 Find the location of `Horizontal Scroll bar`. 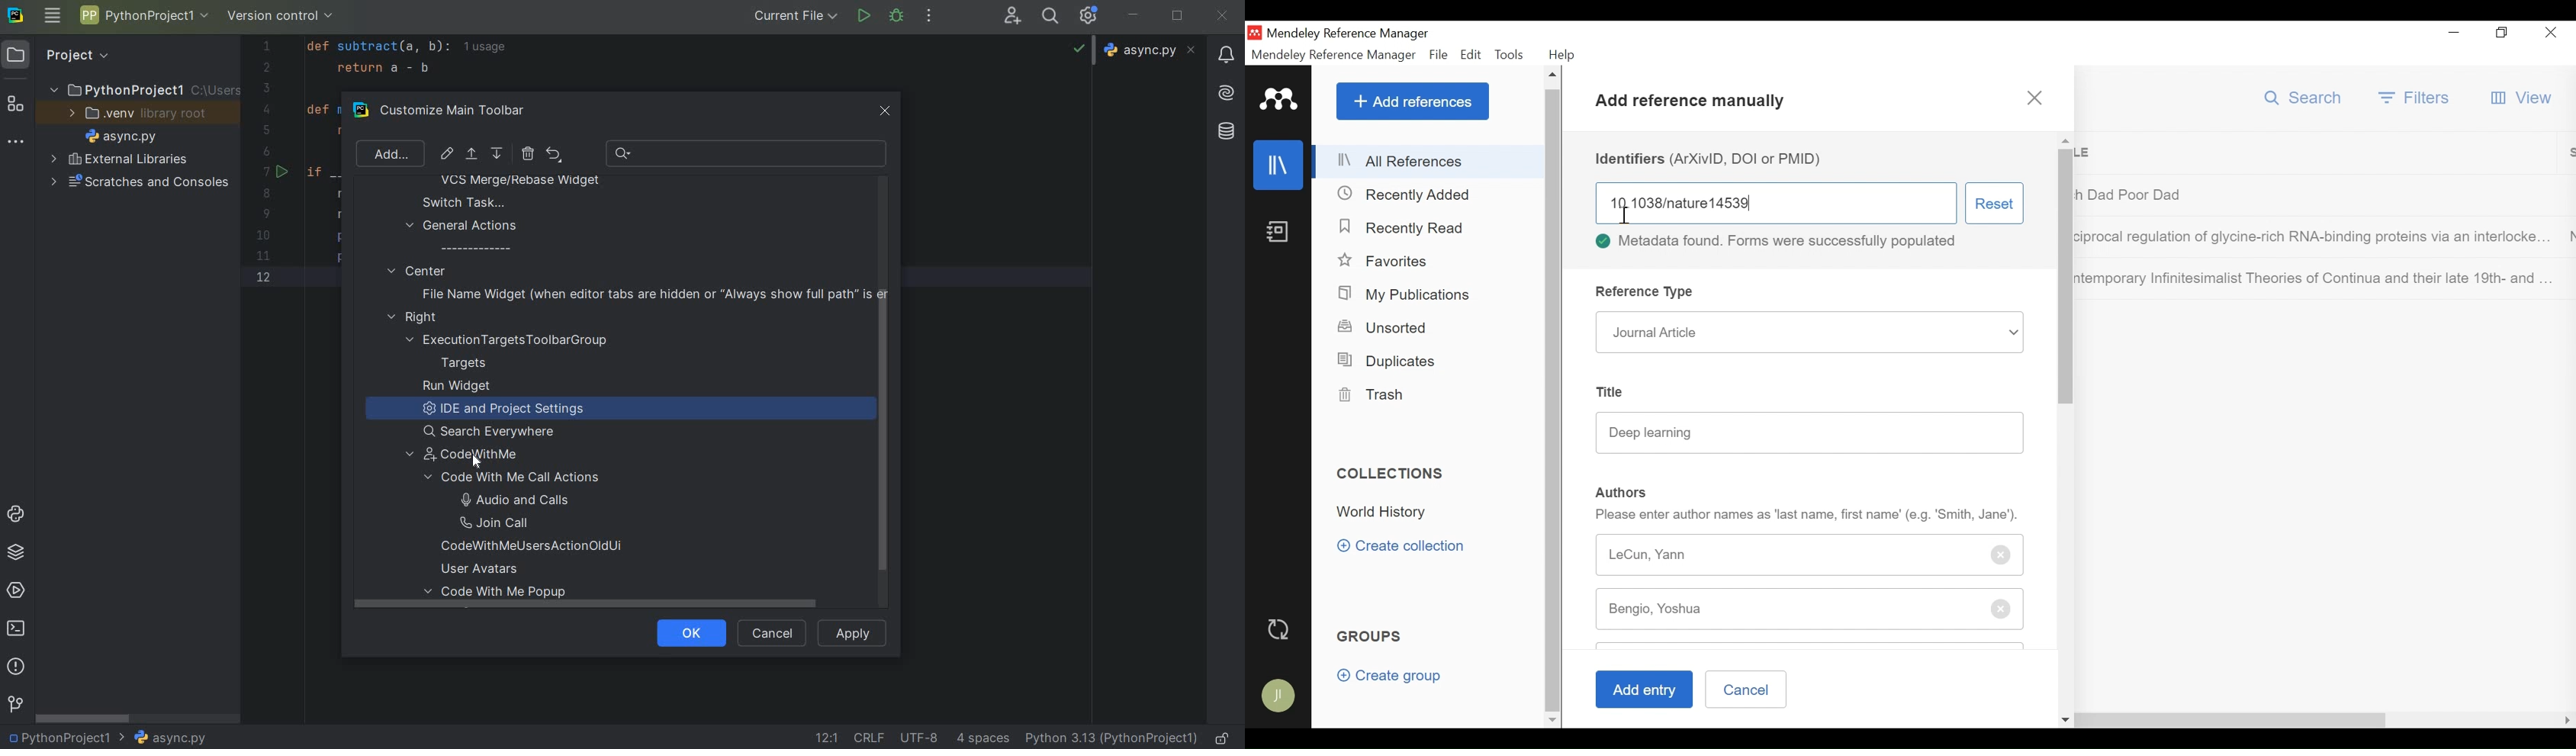

Horizontal Scroll bar is located at coordinates (1989, 720).